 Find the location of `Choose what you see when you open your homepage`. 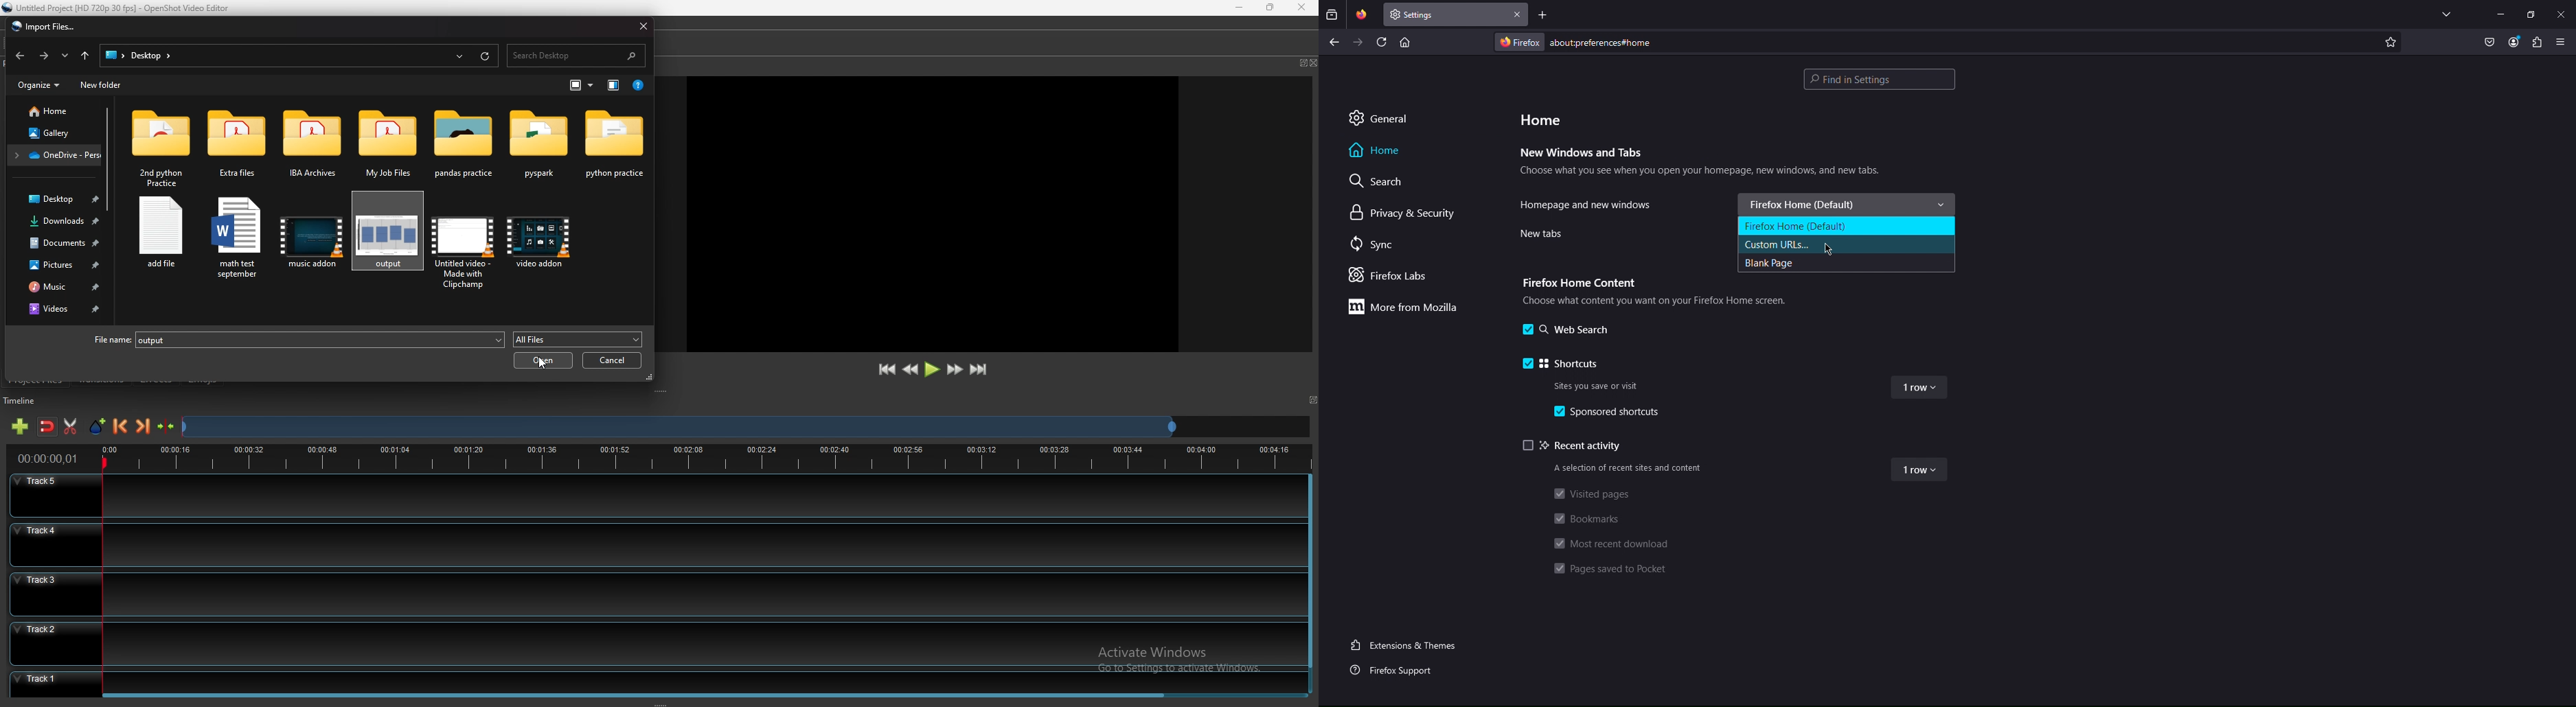

Choose what you see when you open your homepage is located at coordinates (1700, 173).